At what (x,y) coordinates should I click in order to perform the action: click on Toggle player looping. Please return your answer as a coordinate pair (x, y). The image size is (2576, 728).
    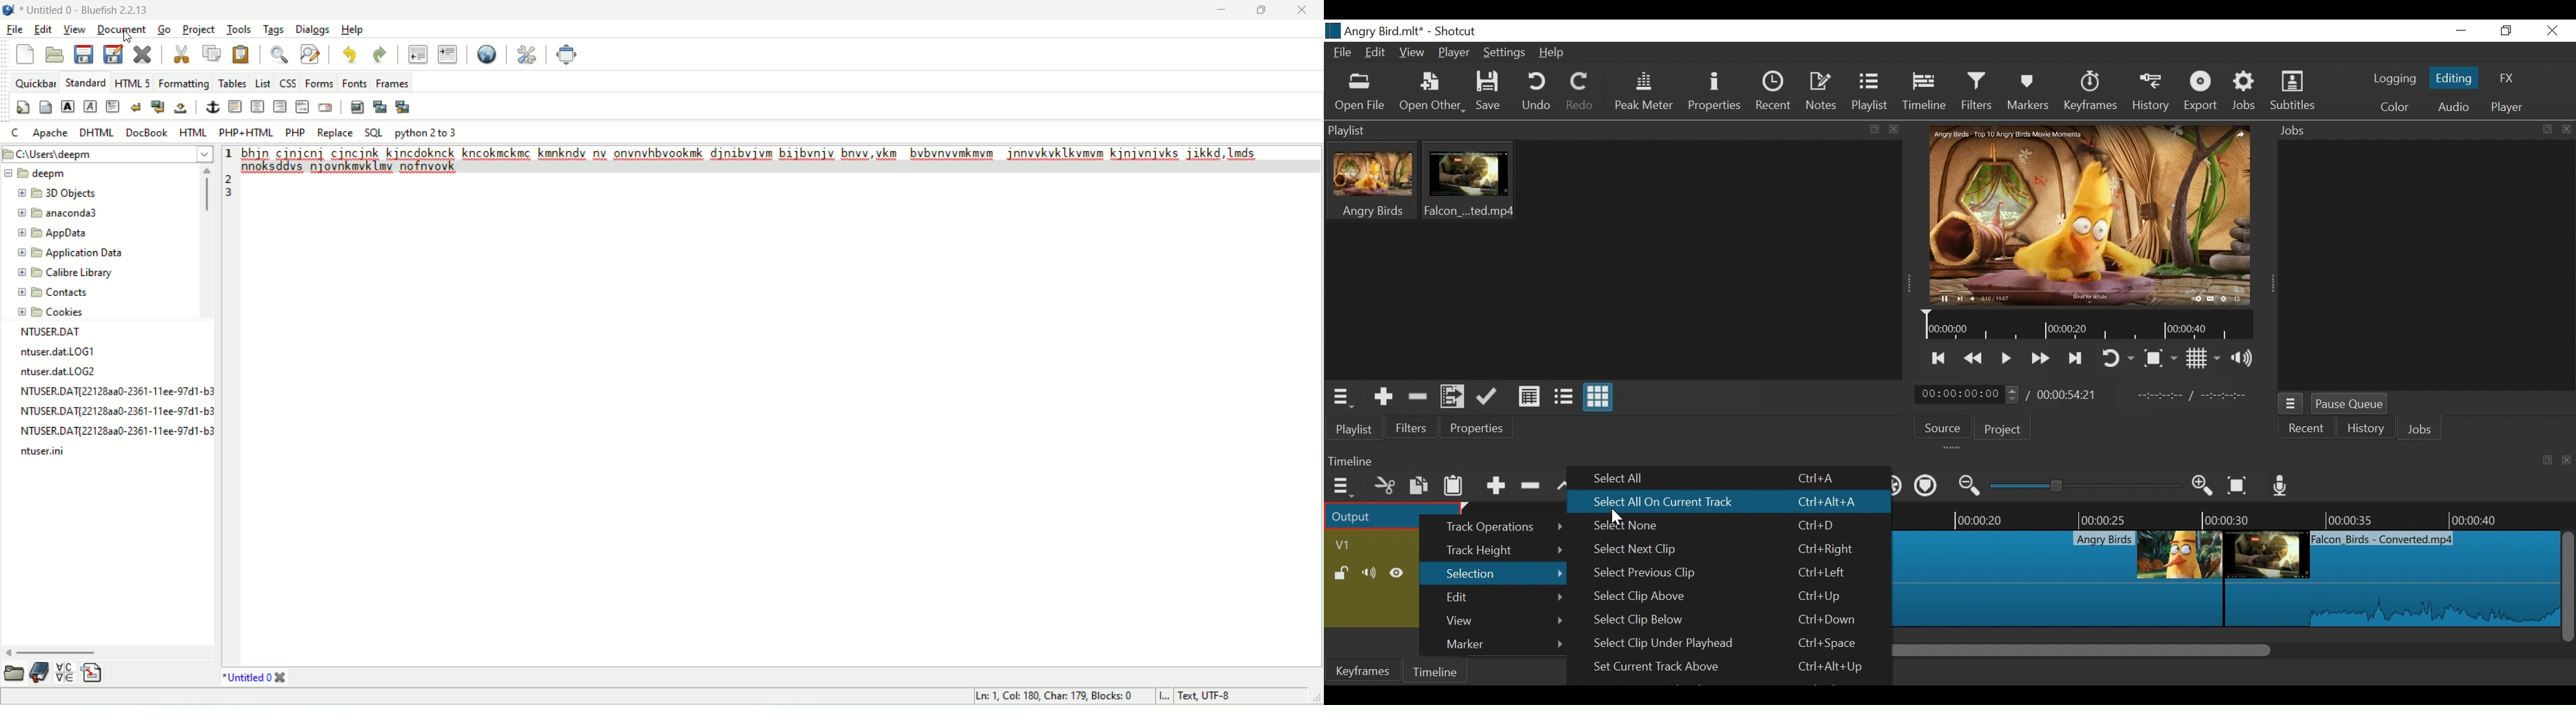
    Looking at the image, I should click on (2119, 359).